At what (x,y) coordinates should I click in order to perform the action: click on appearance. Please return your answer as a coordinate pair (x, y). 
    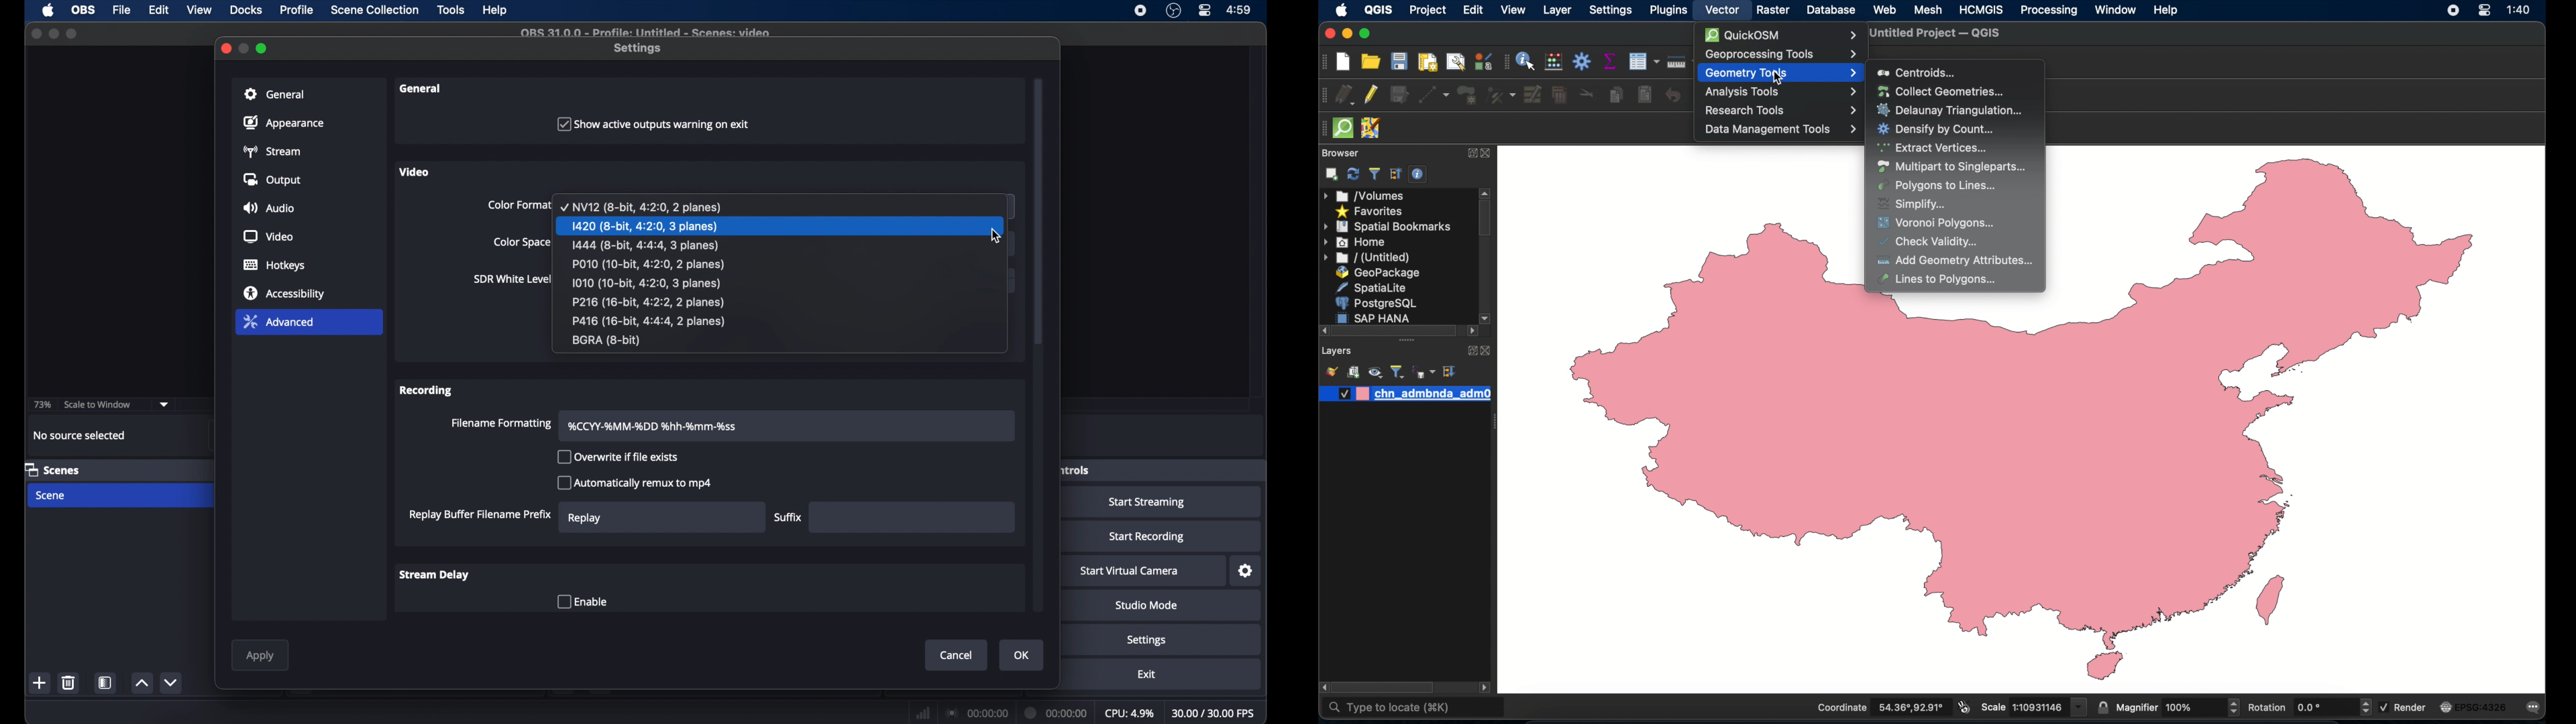
    Looking at the image, I should click on (285, 123).